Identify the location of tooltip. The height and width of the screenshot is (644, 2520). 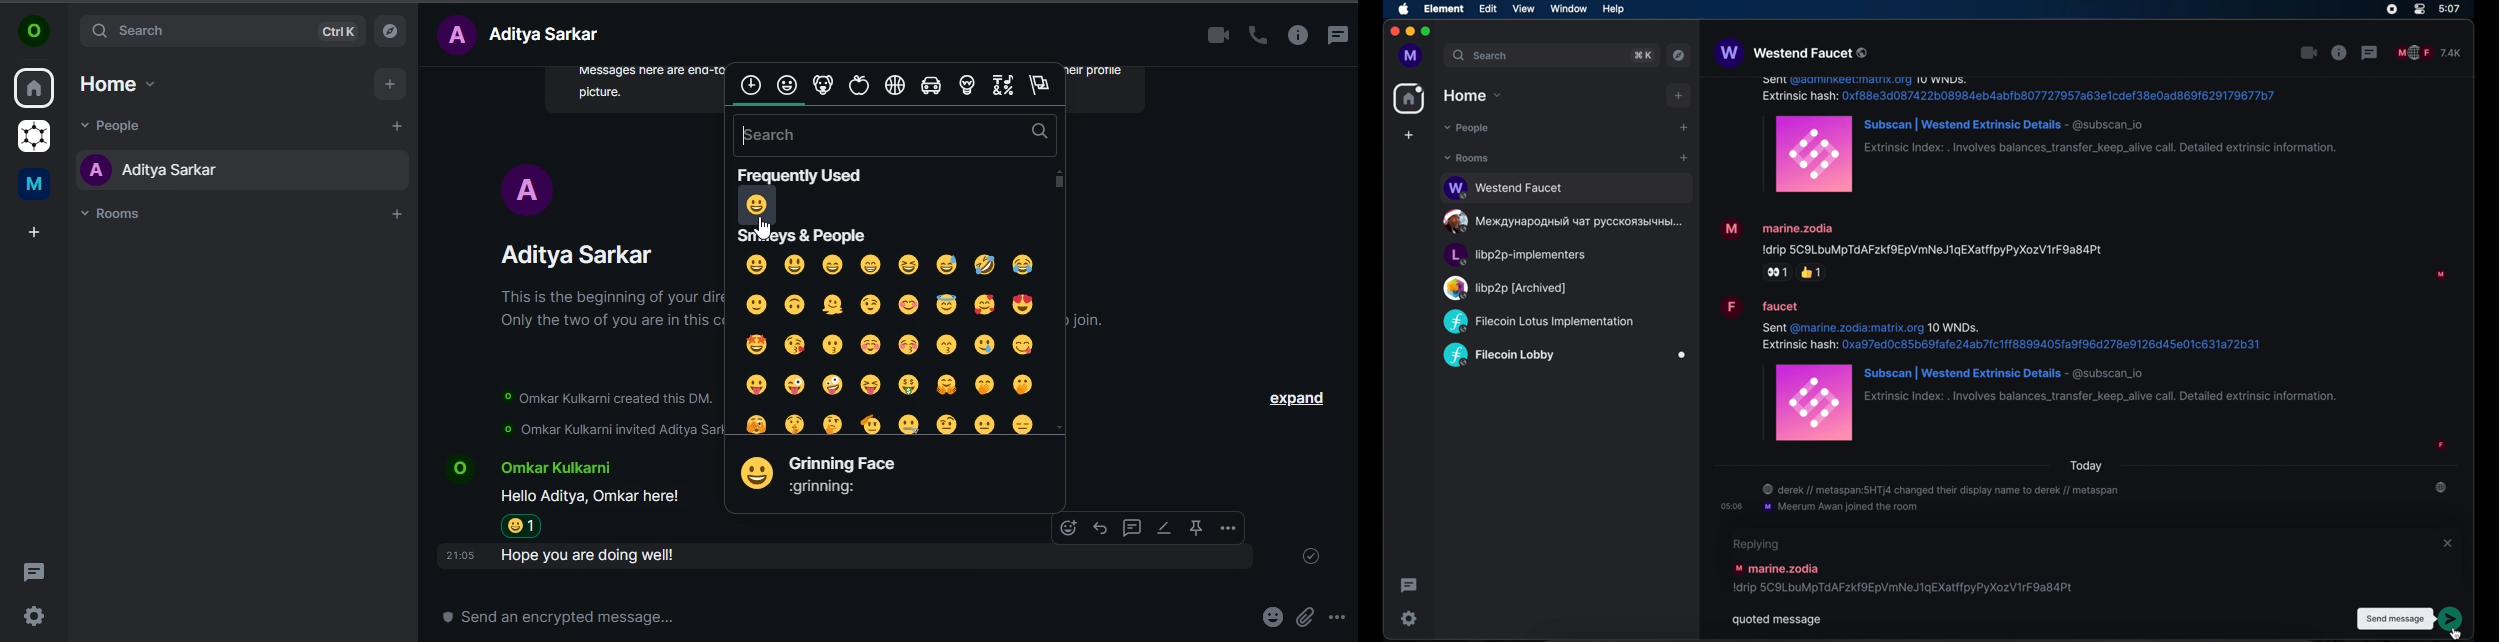
(2396, 619).